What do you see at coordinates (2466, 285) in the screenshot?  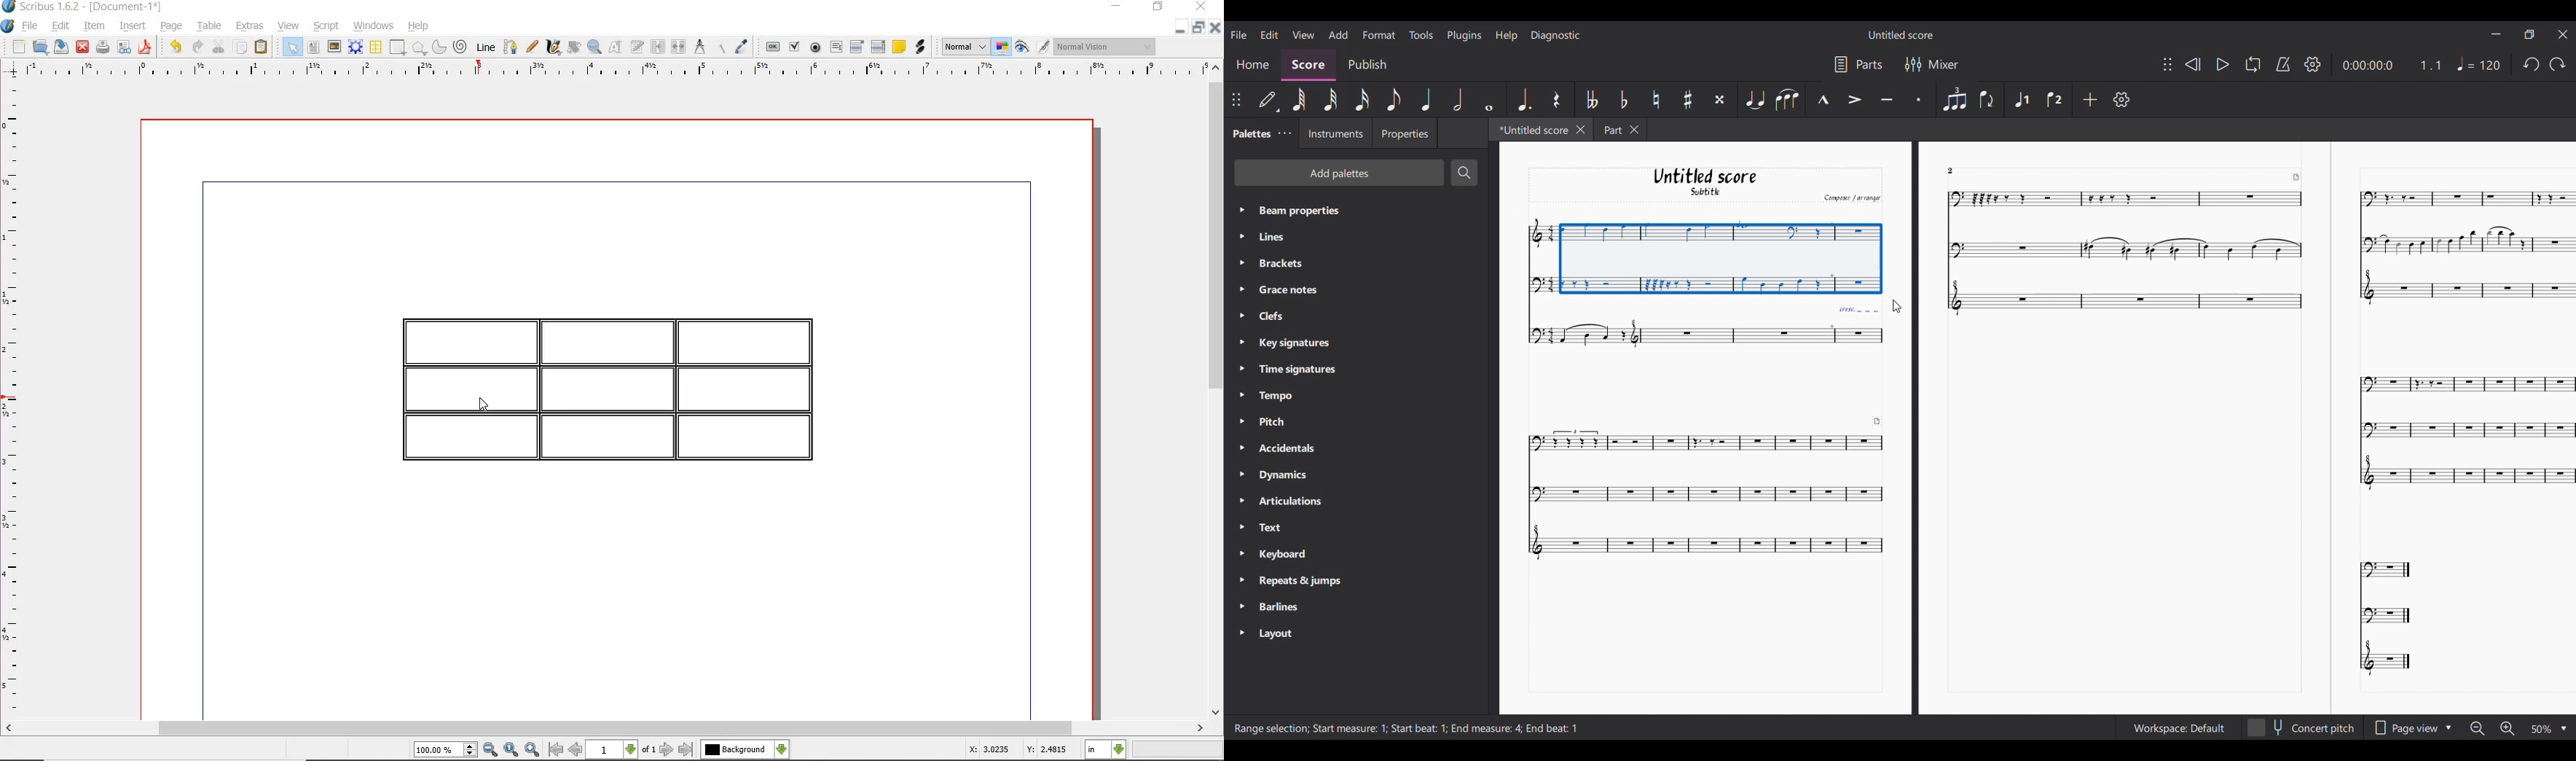 I see `` at bounding box center [2466, 285].